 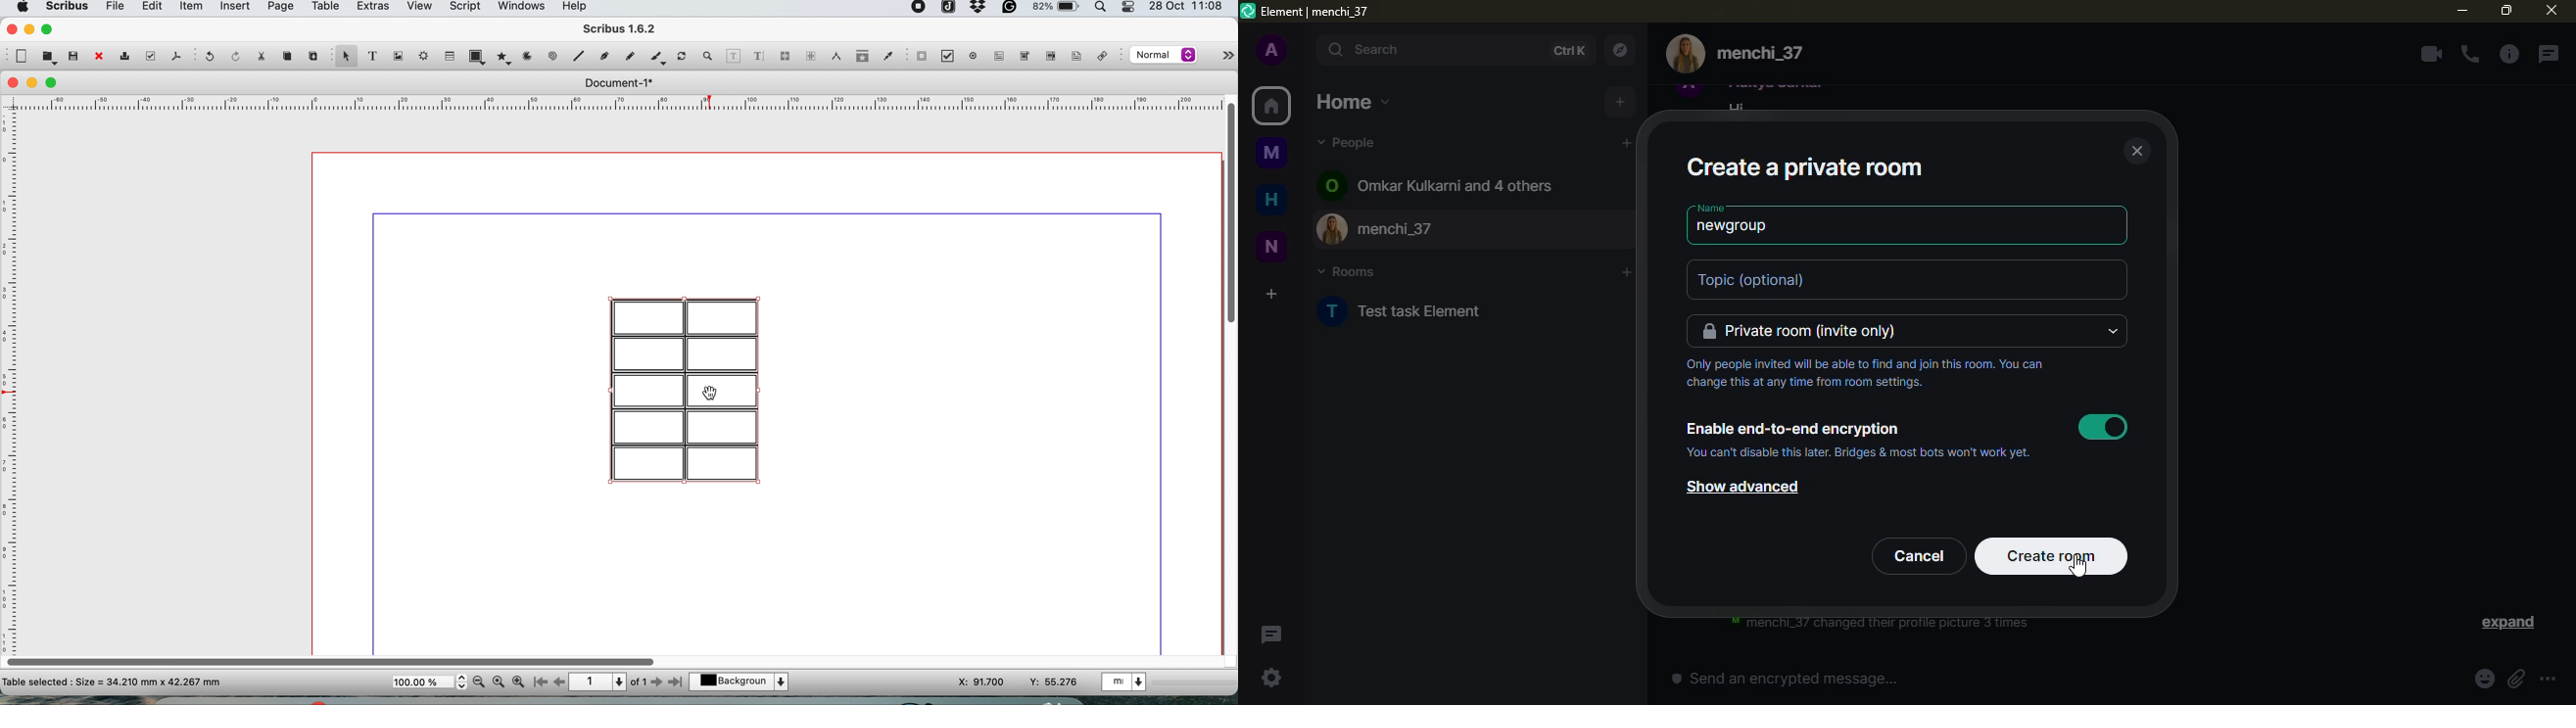 What do you see at coordinates (1568, 51) in the screenshot?
I see `ctrl K` at bounding box center [1568, 51].